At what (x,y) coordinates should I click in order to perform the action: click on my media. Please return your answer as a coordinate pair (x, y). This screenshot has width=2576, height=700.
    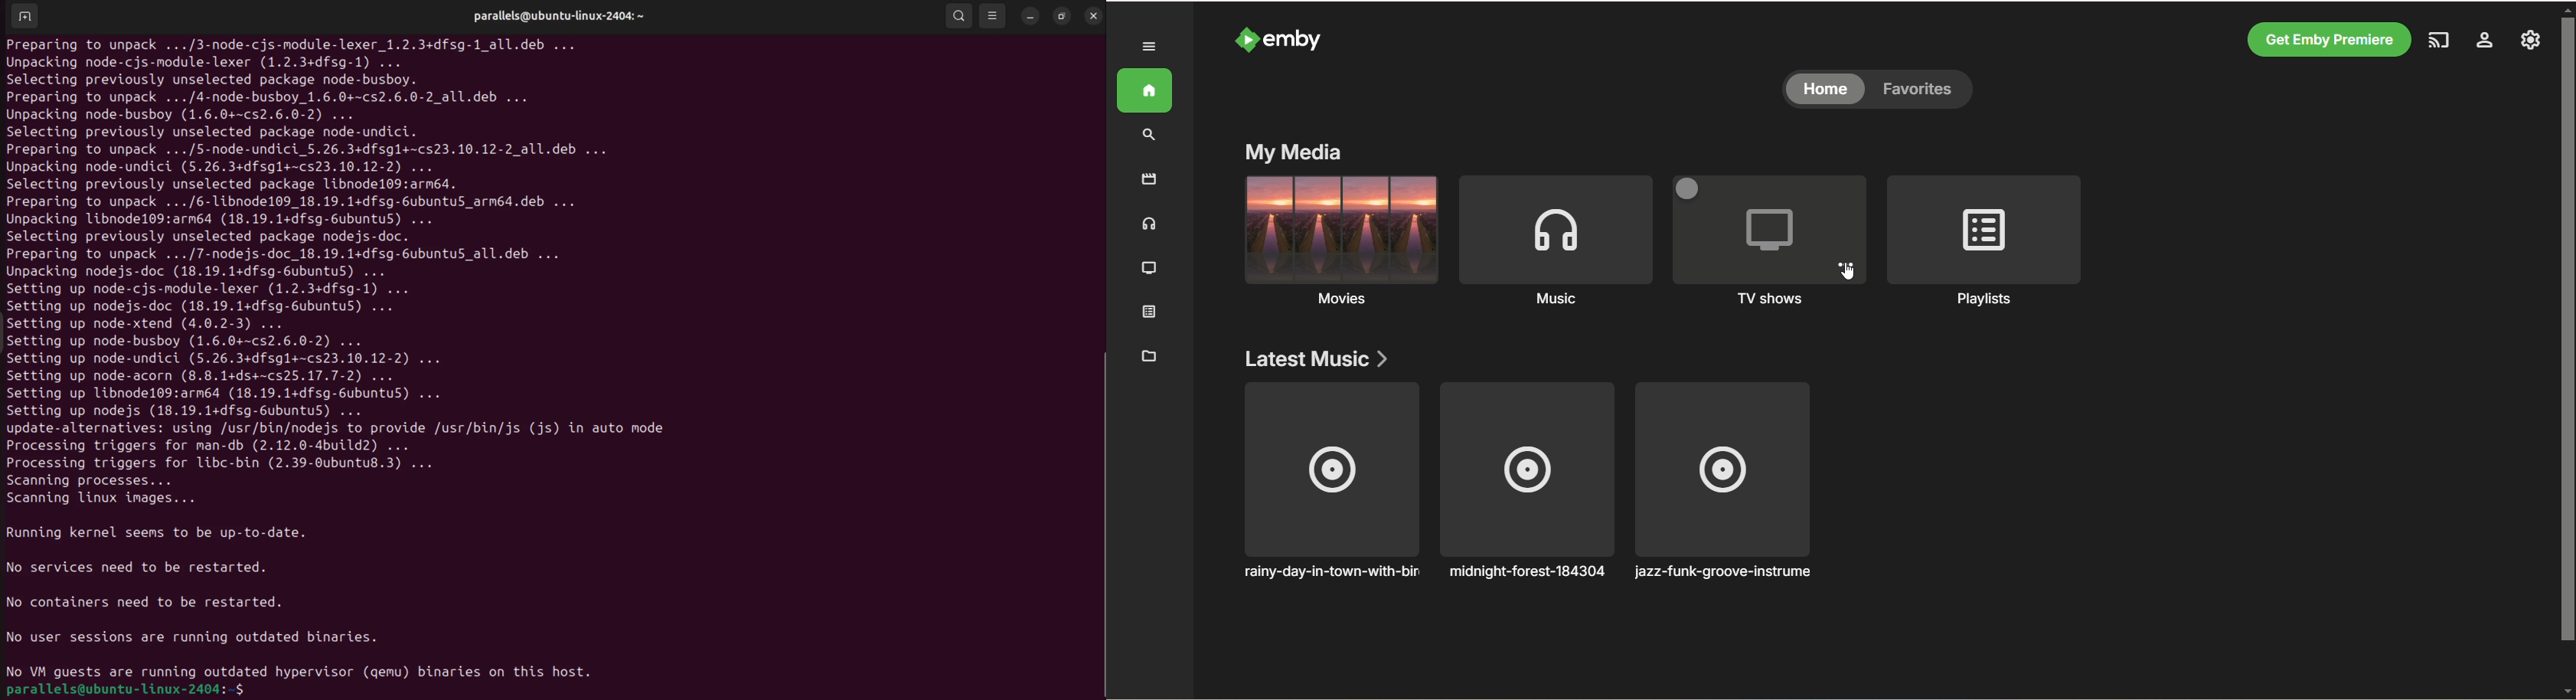
    Looking at the image, I should click on (1294, 151).